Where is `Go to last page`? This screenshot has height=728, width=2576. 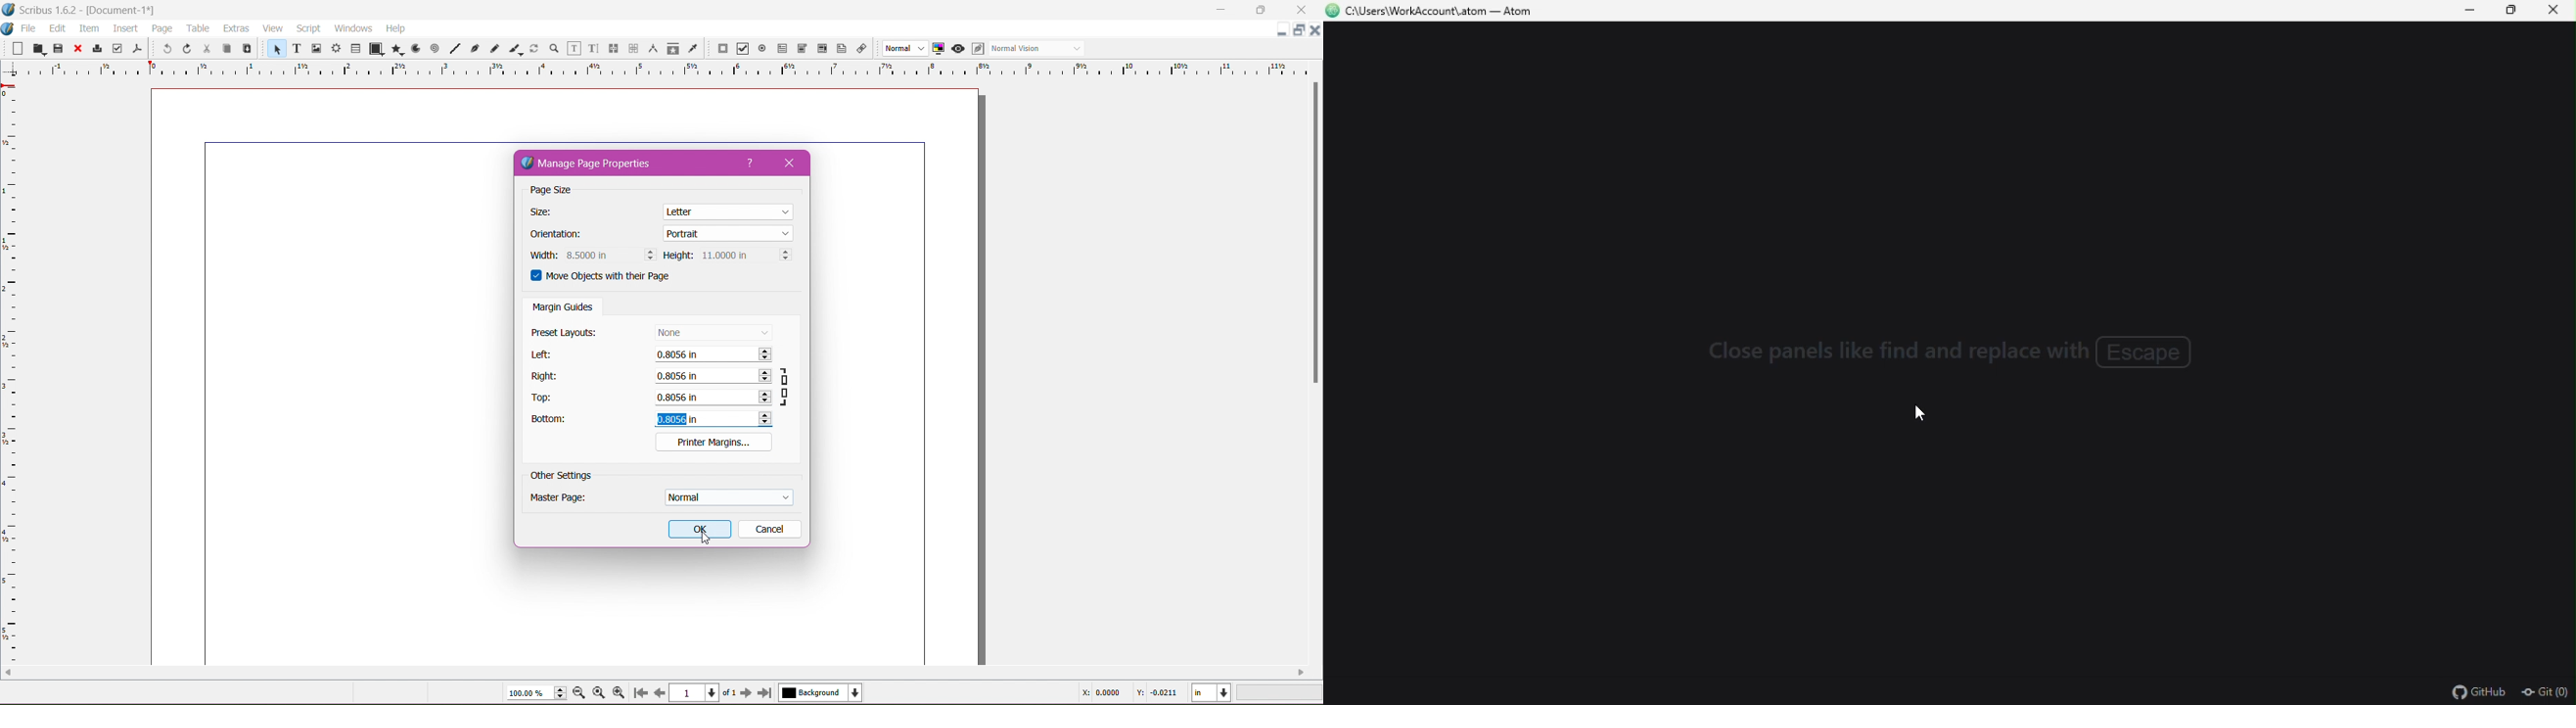
Go to last page is located at coordinates (766, 693).